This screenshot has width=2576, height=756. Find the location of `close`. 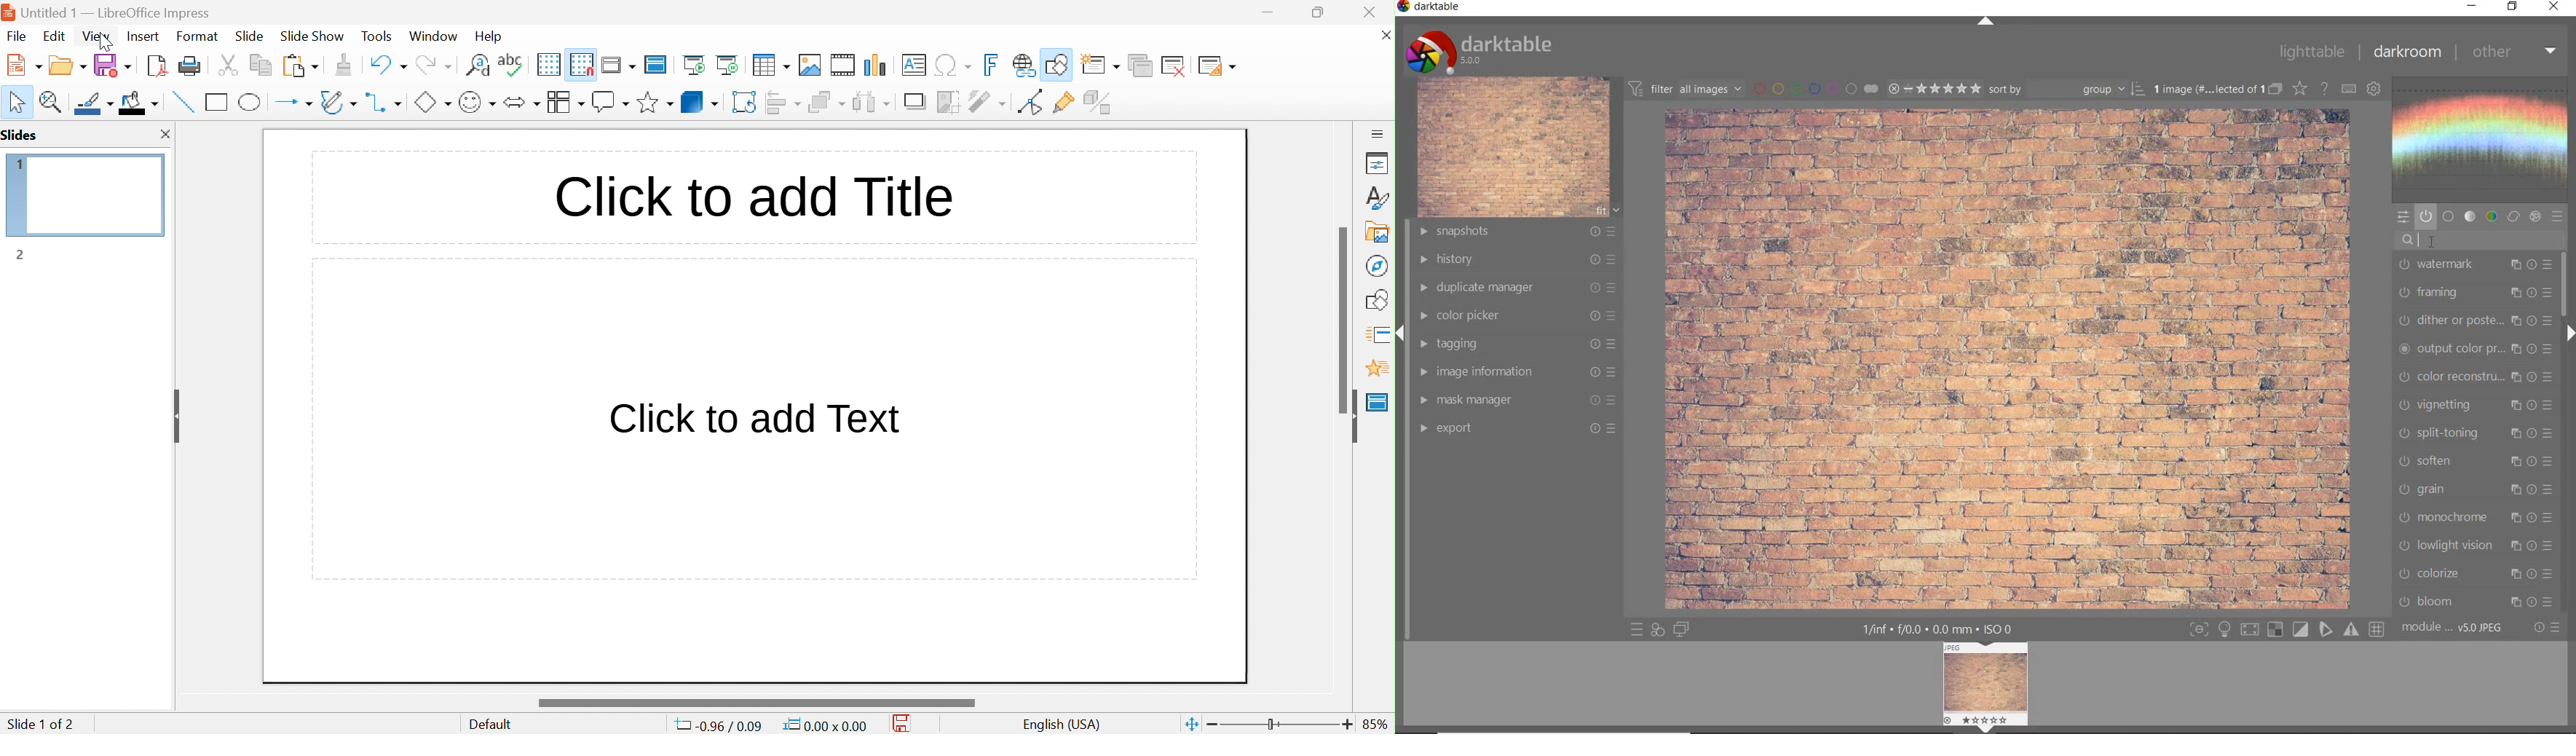

close is located at coordinates (1383, 34).